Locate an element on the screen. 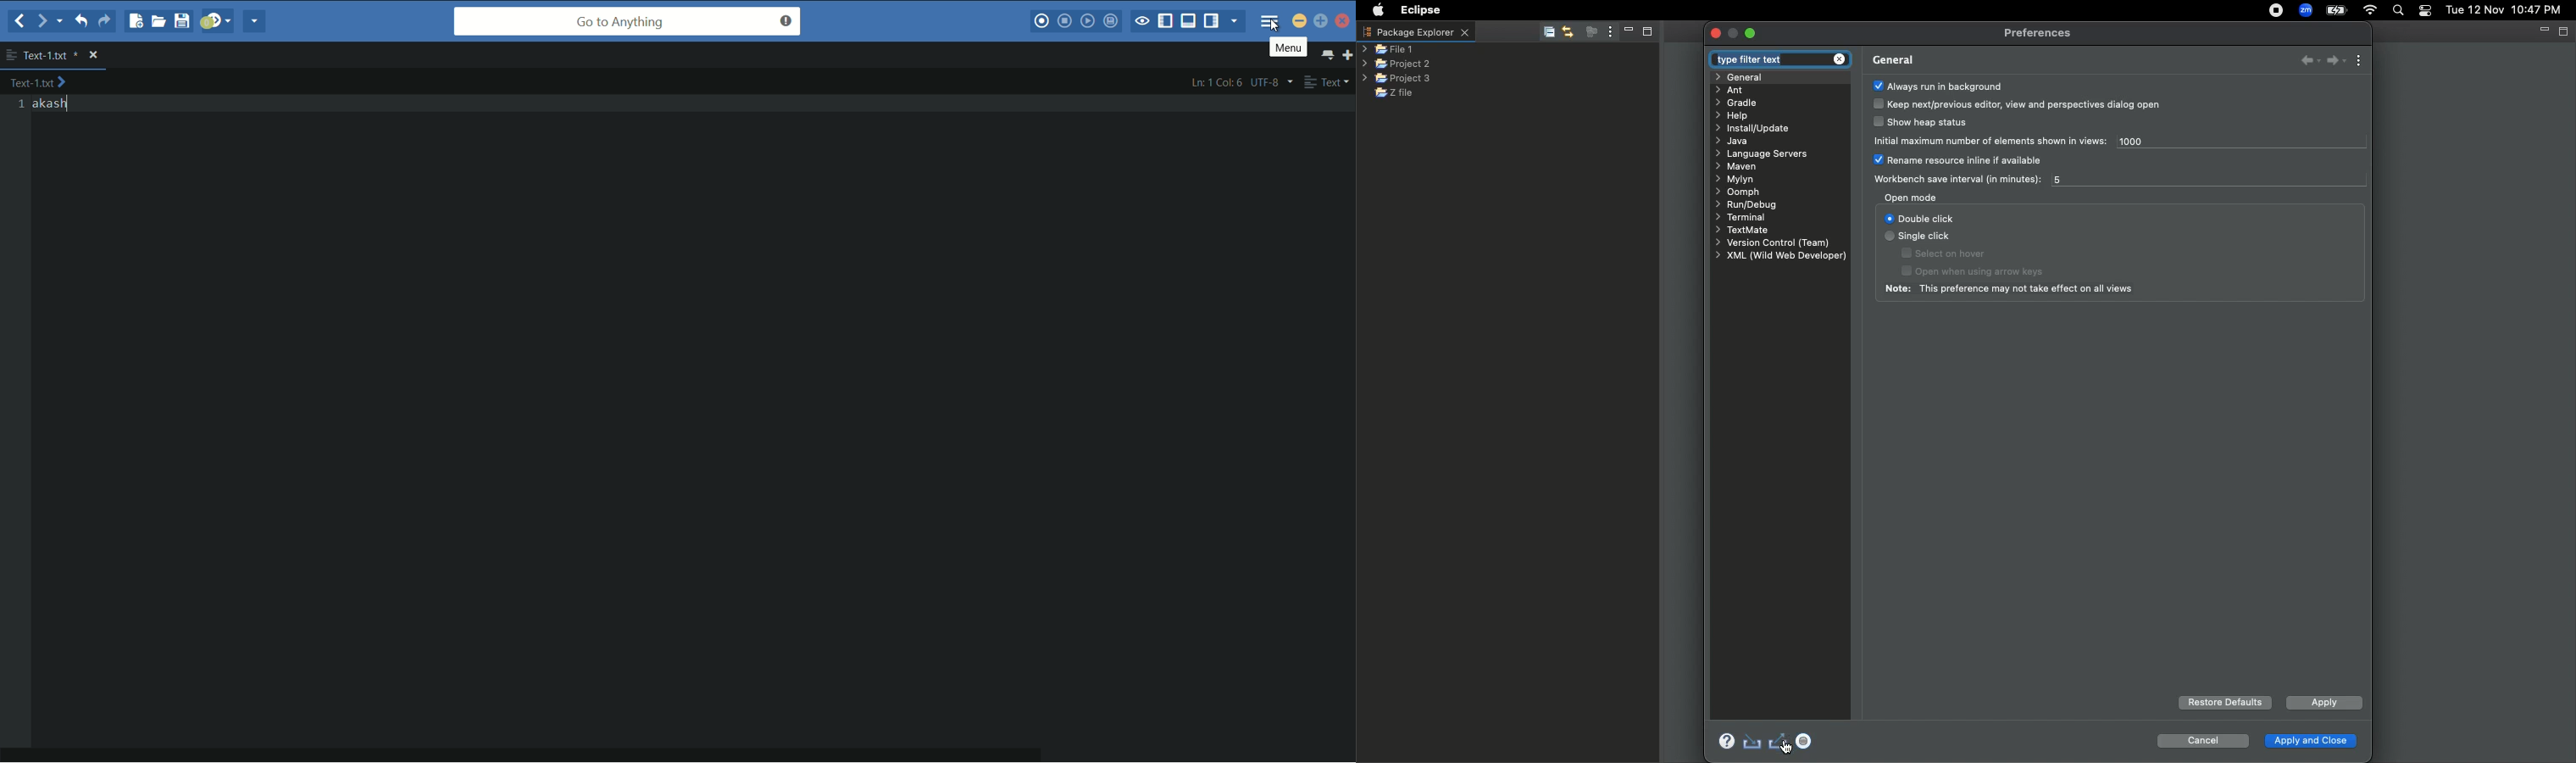 This screenshot has width=2576, height=784. Internet is located at coordinates (2372, 10).